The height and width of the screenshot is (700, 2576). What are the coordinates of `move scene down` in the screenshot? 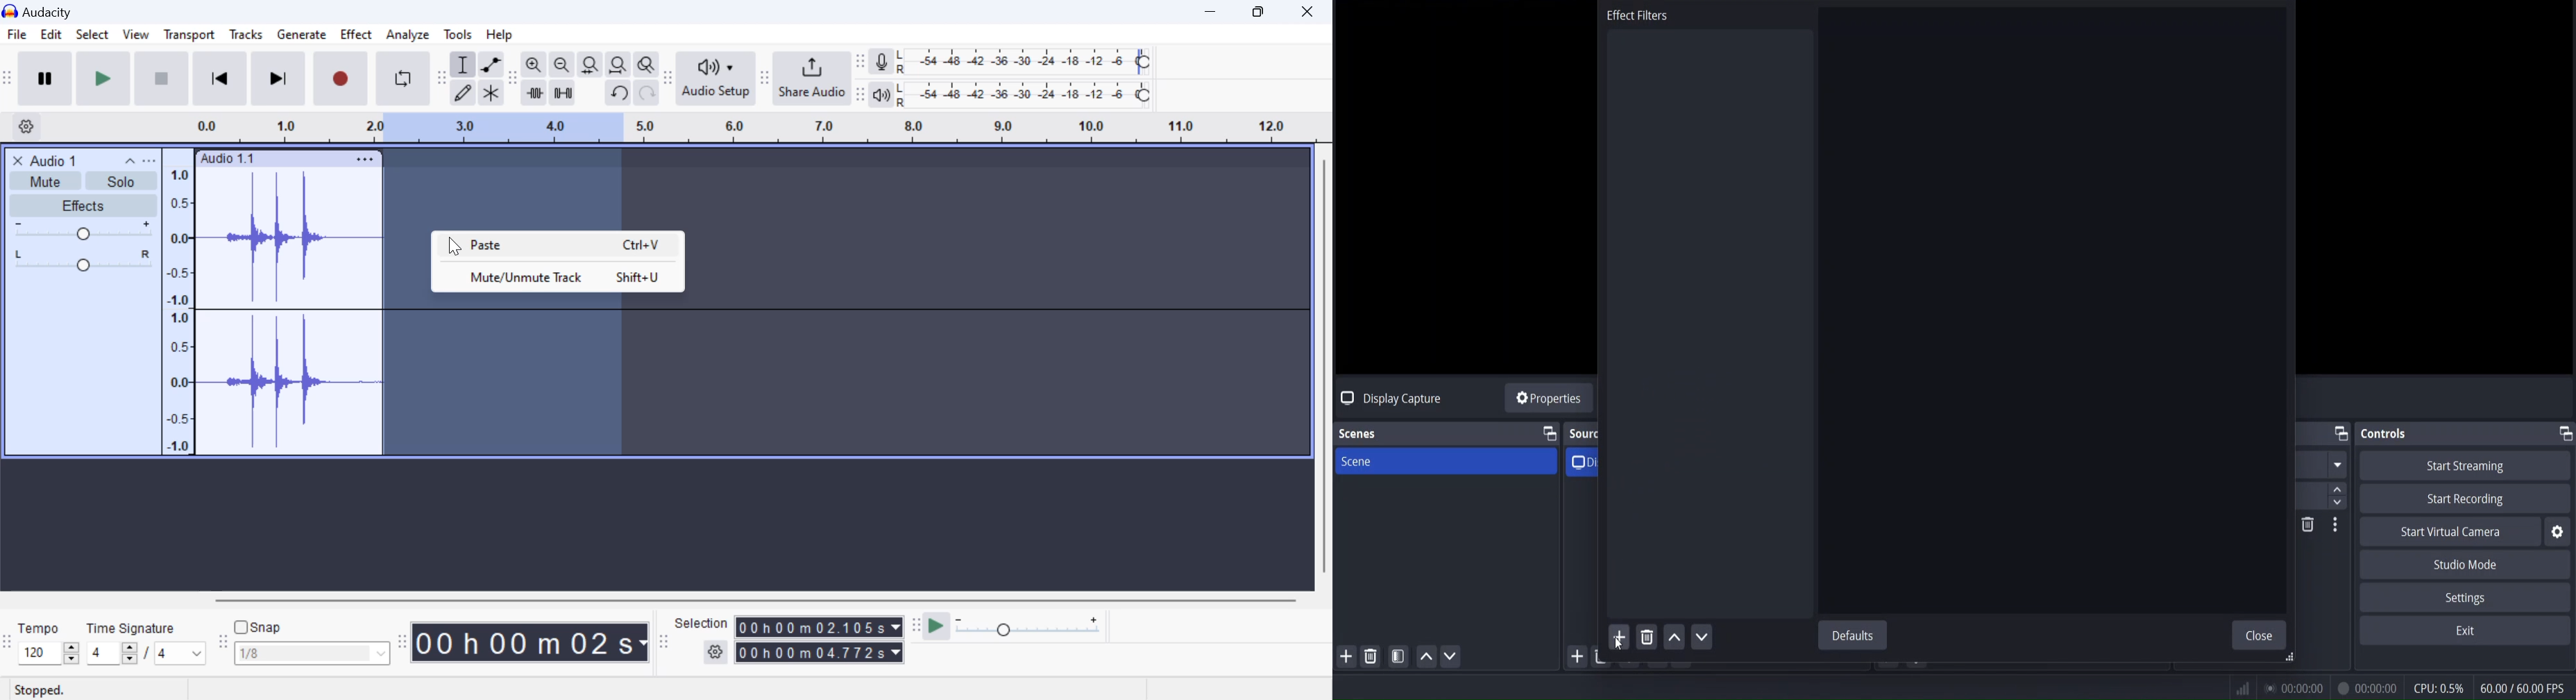 It's located at (1451, 658).